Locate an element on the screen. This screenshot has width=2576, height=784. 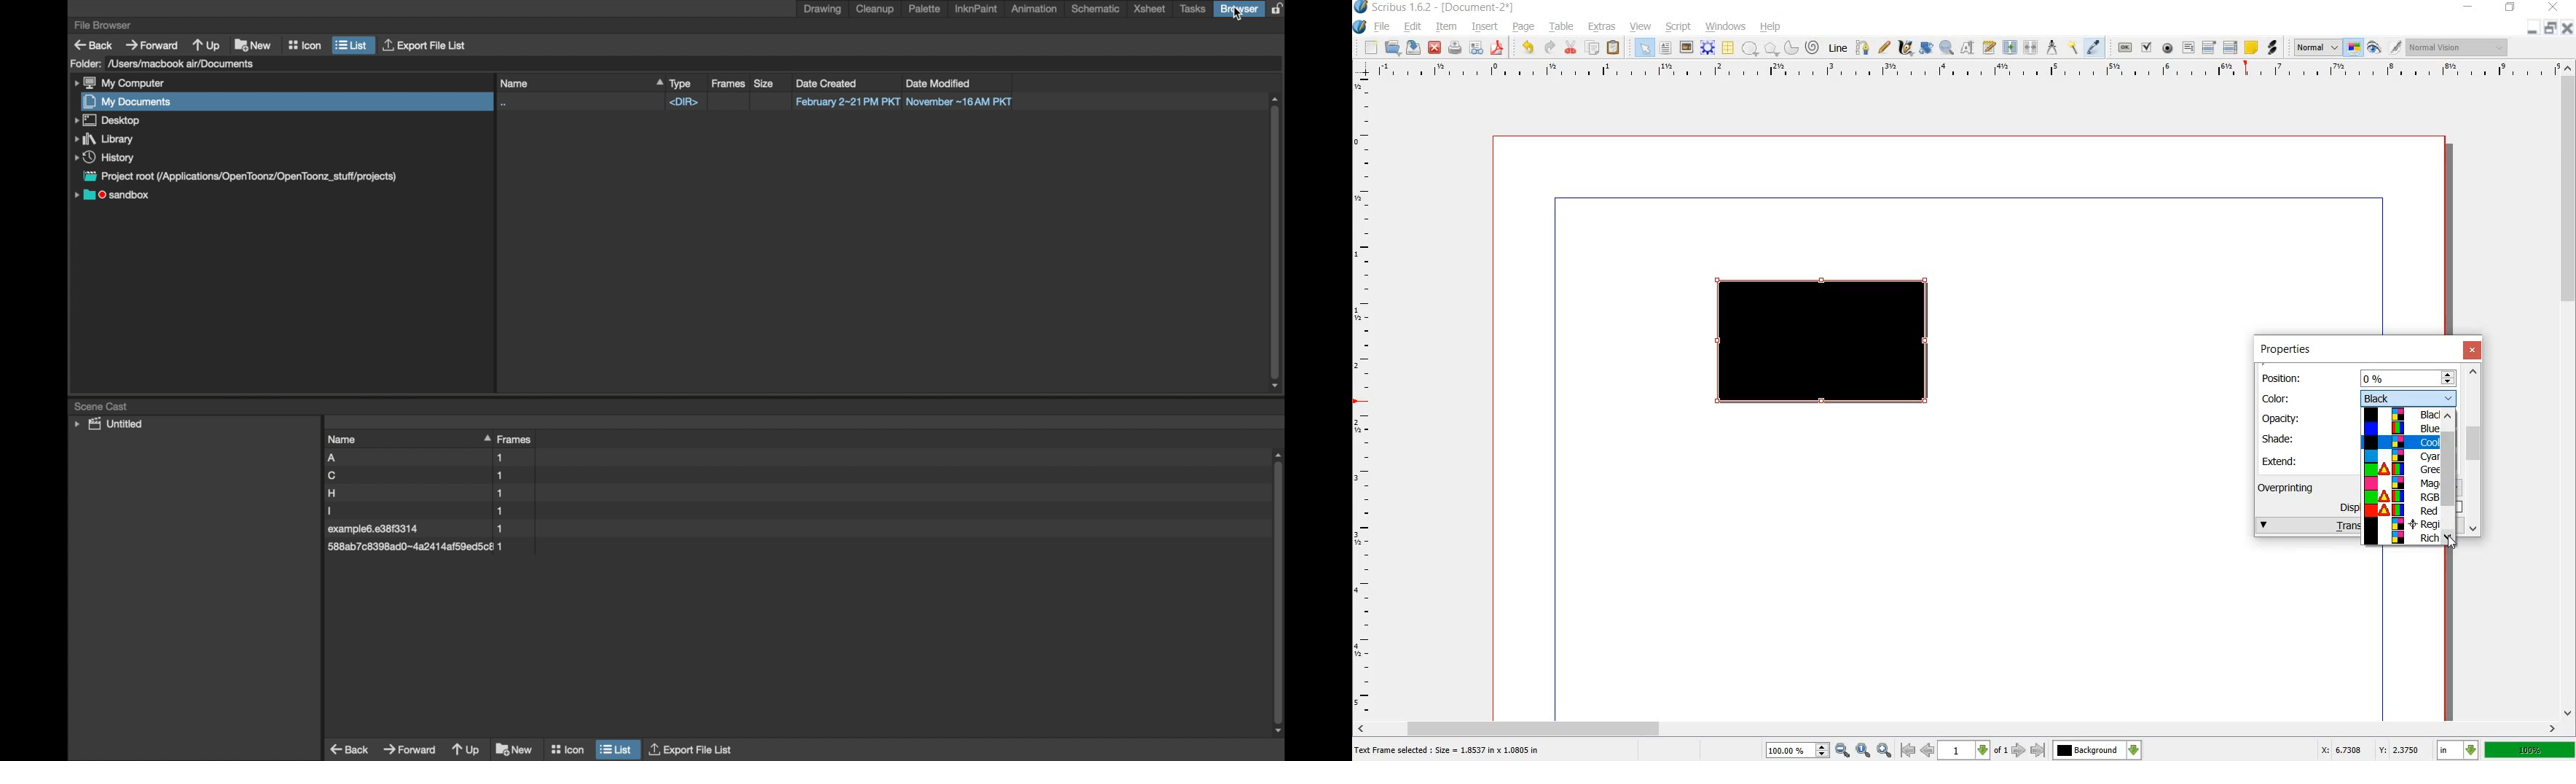
text frame is located at coordinates (1665, 48).